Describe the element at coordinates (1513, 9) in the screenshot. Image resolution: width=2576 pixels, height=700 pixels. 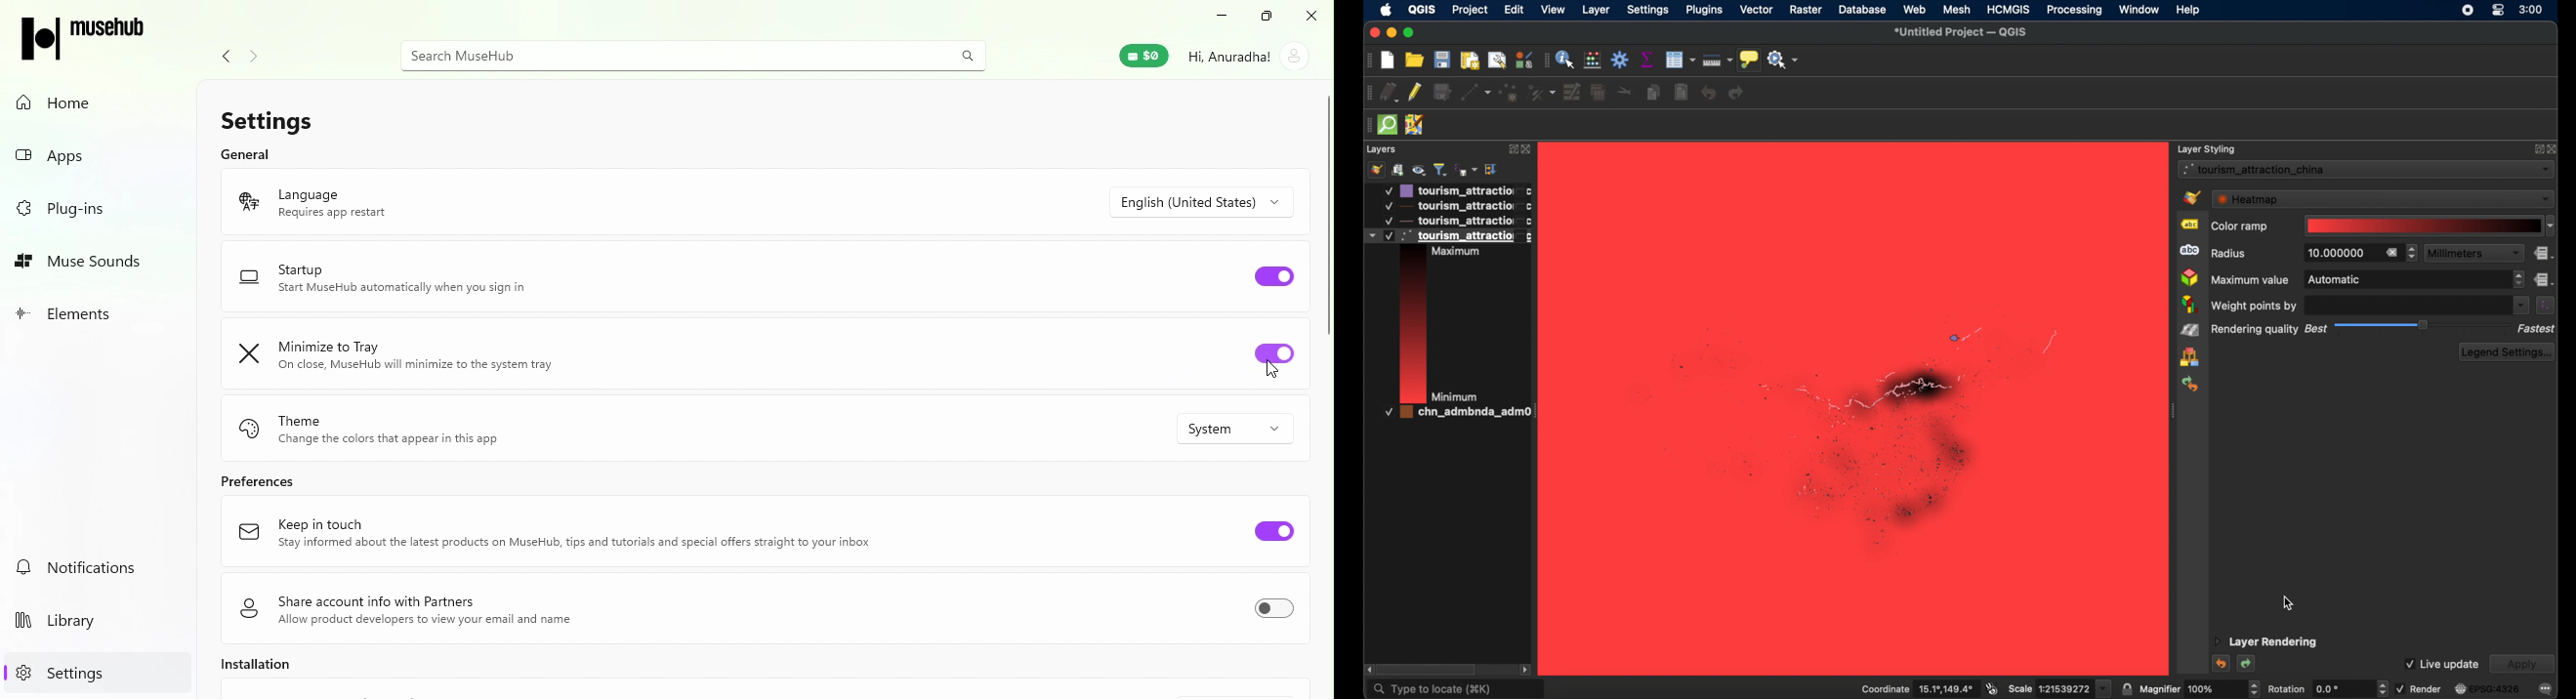
I see `edit` at that location.